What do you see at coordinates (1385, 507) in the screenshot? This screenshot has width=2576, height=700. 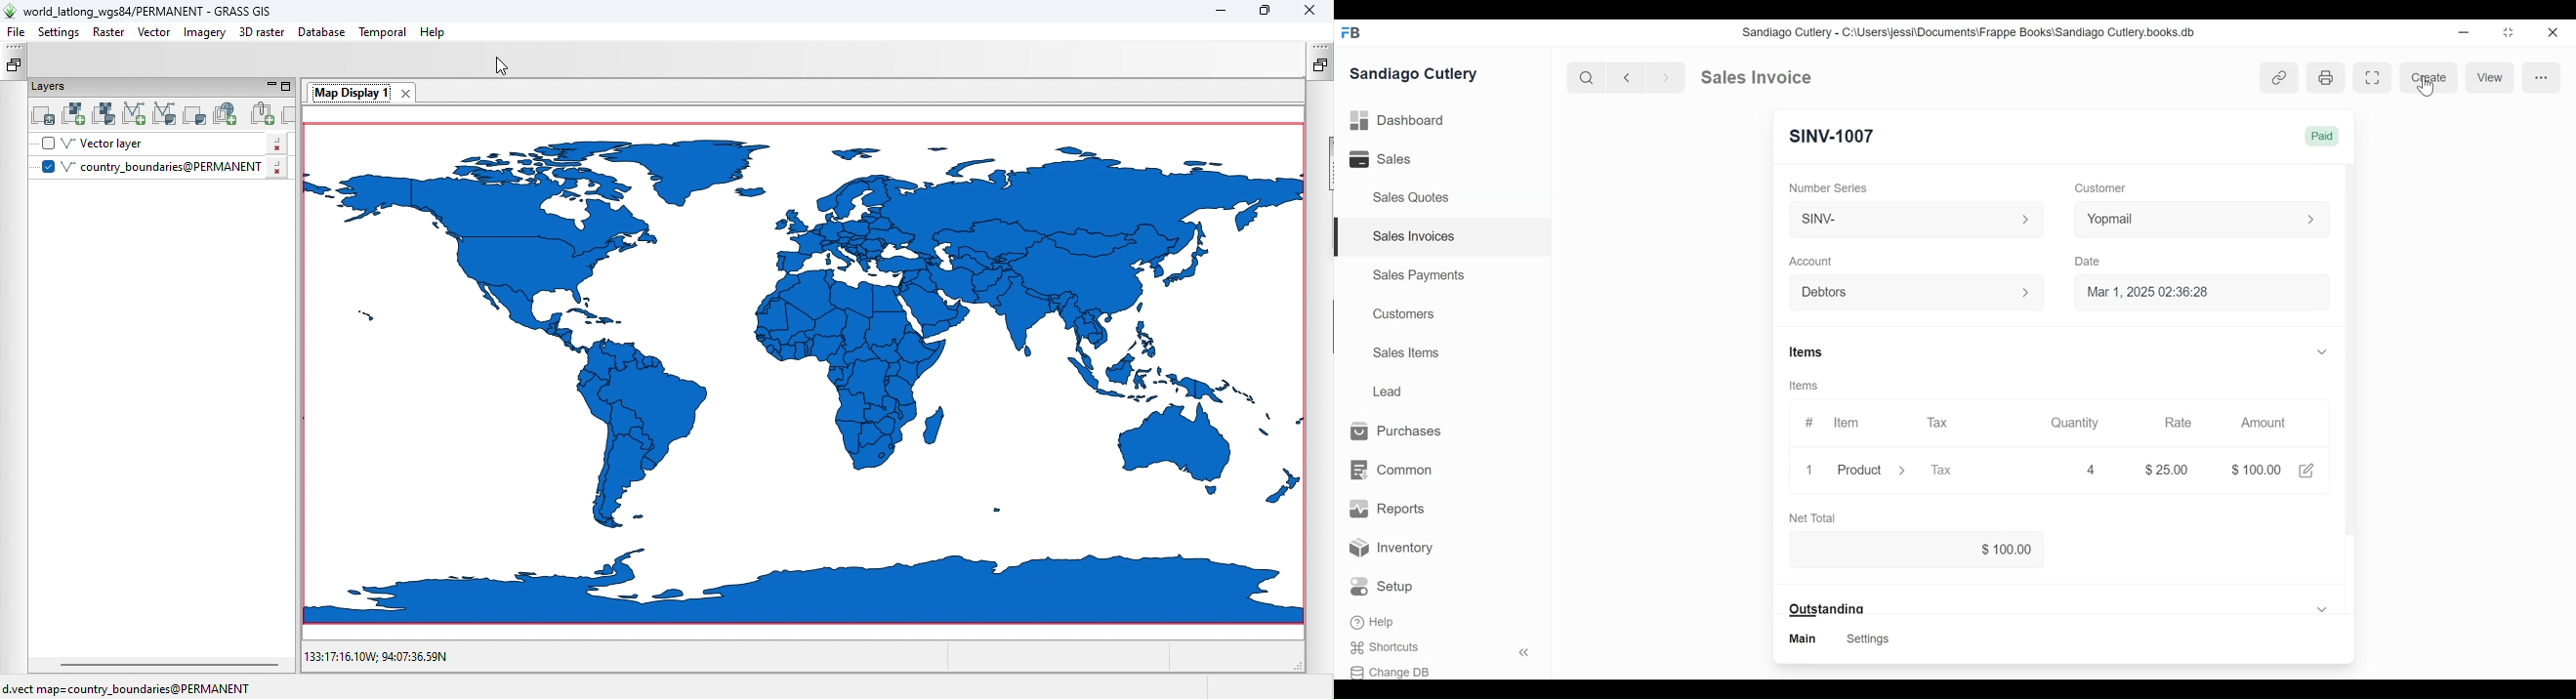 I see `Reports` at bounding box center [1385, 507].